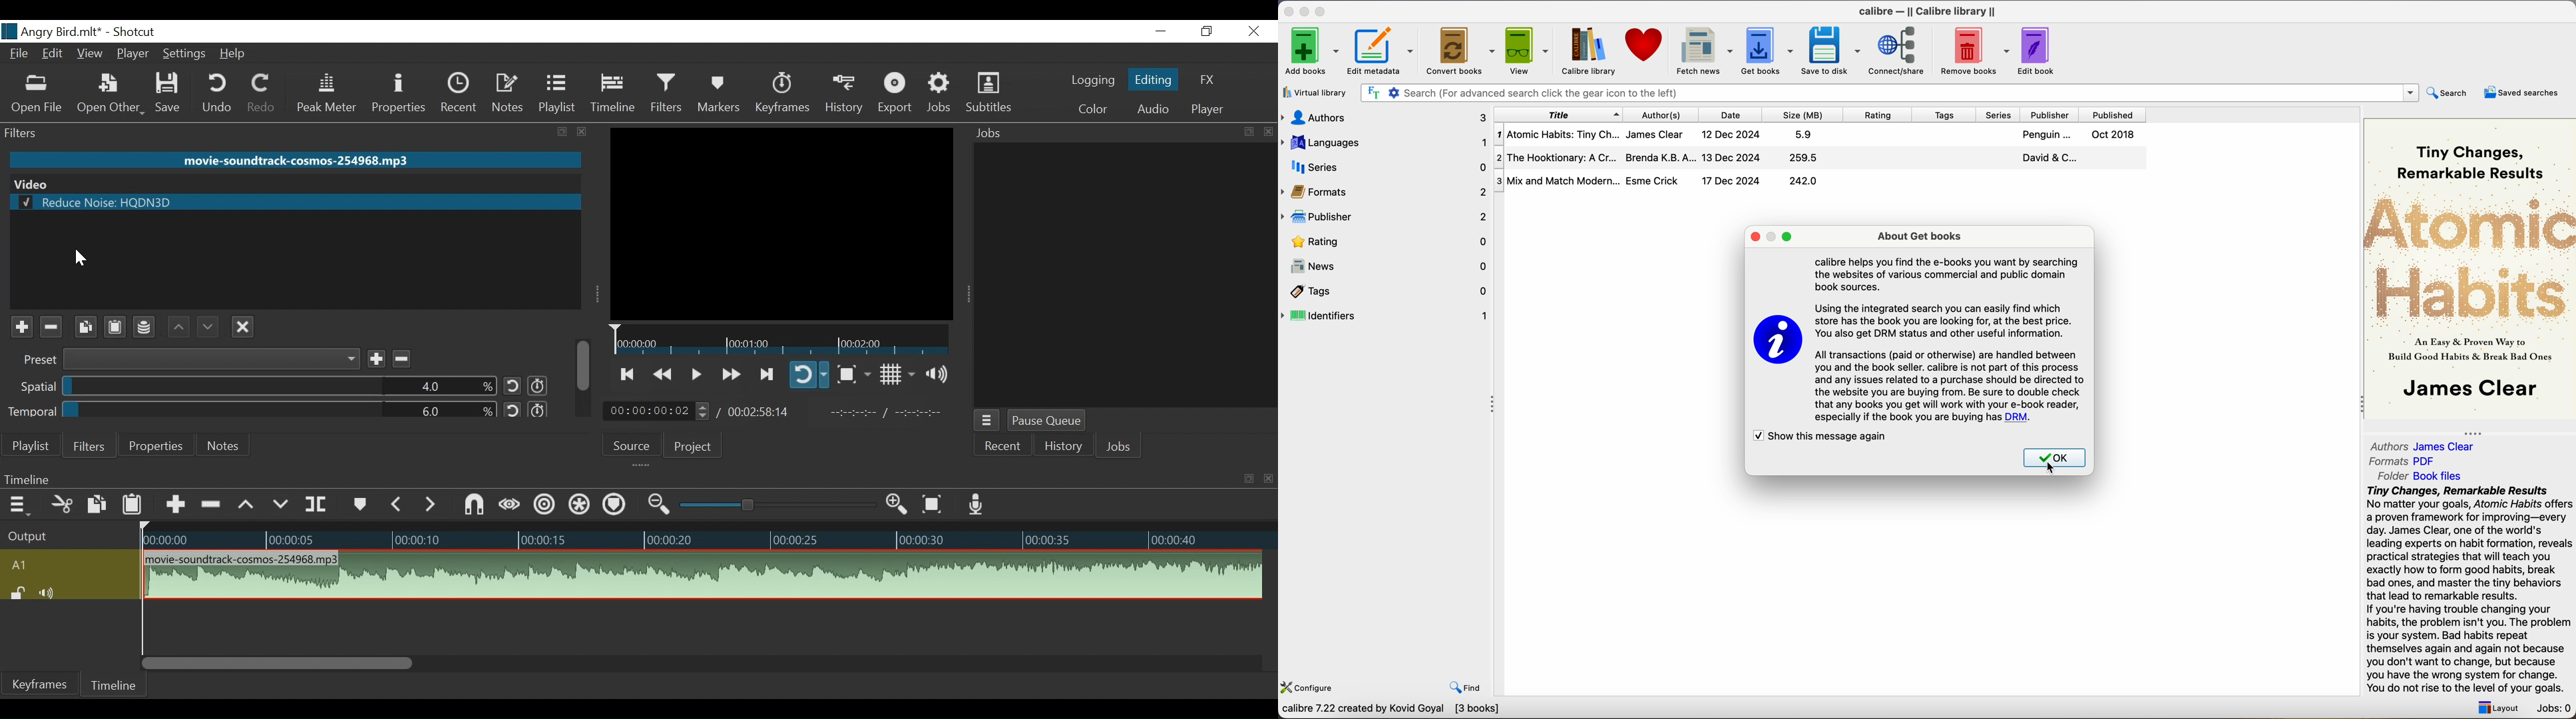 The image size is (2576, 728). I want to click on Open File, so click(37, 94).